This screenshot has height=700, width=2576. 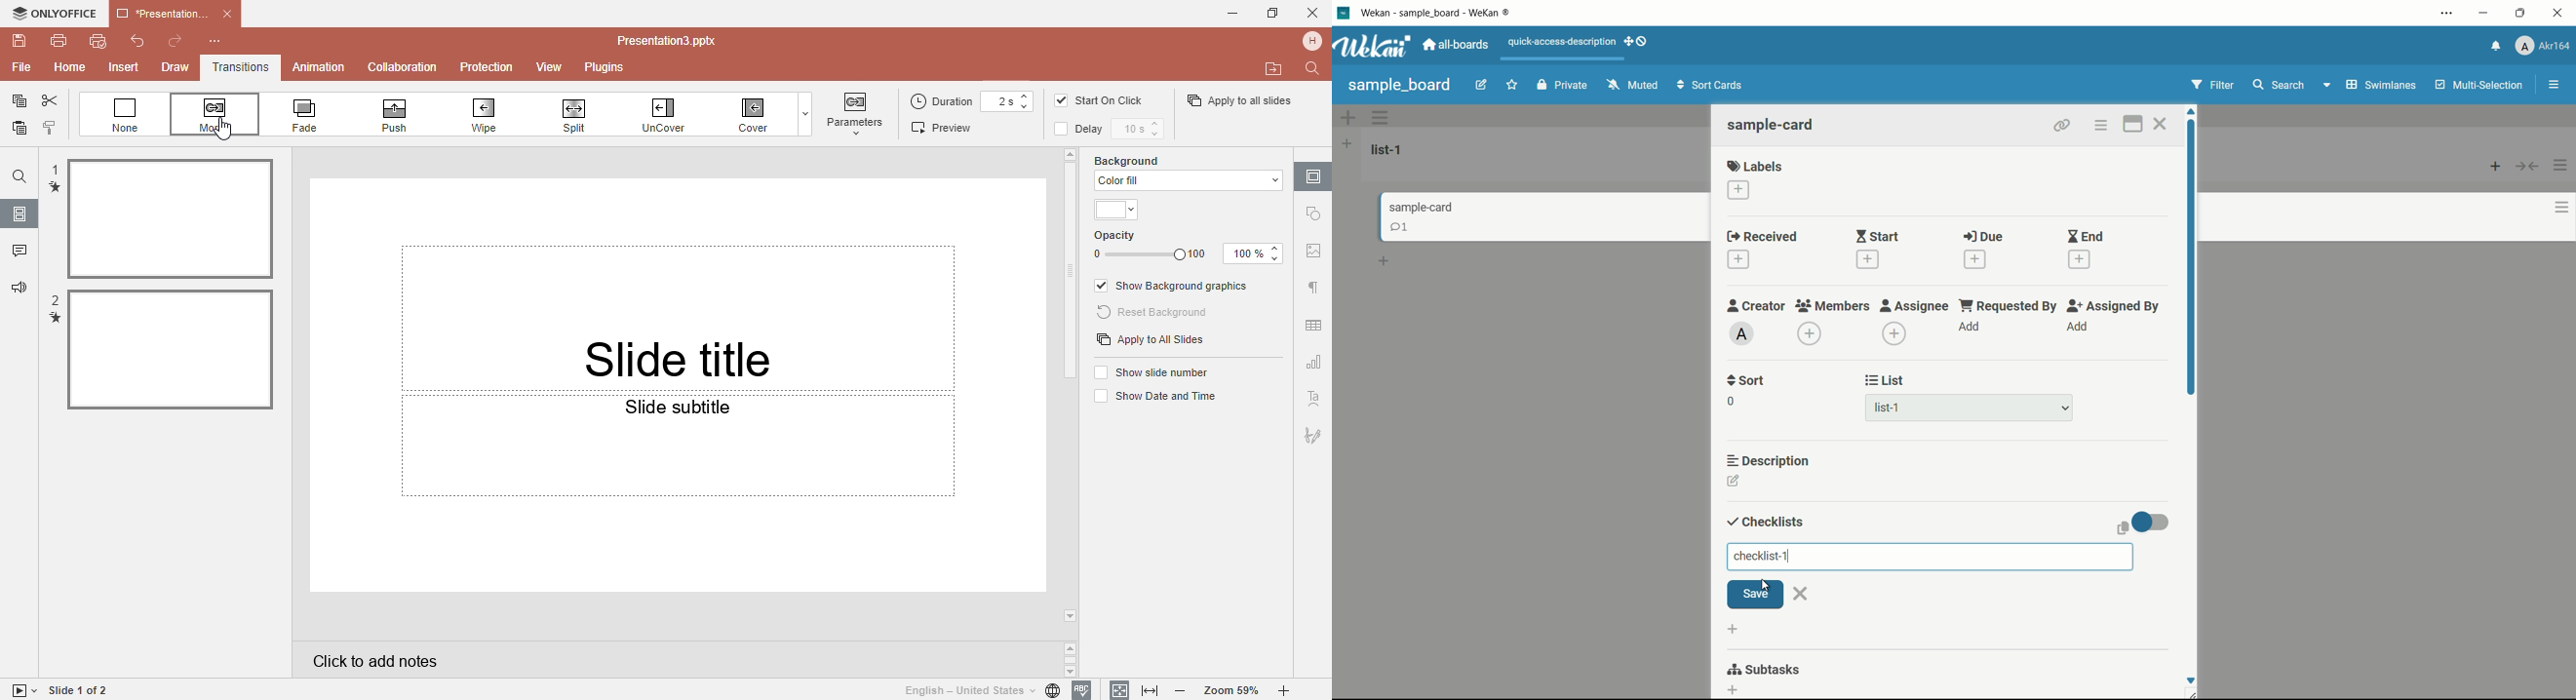 What do you see at coordinates (1759, 237) in the screenshot?
I see `received` at bounding box center [1759, 237].